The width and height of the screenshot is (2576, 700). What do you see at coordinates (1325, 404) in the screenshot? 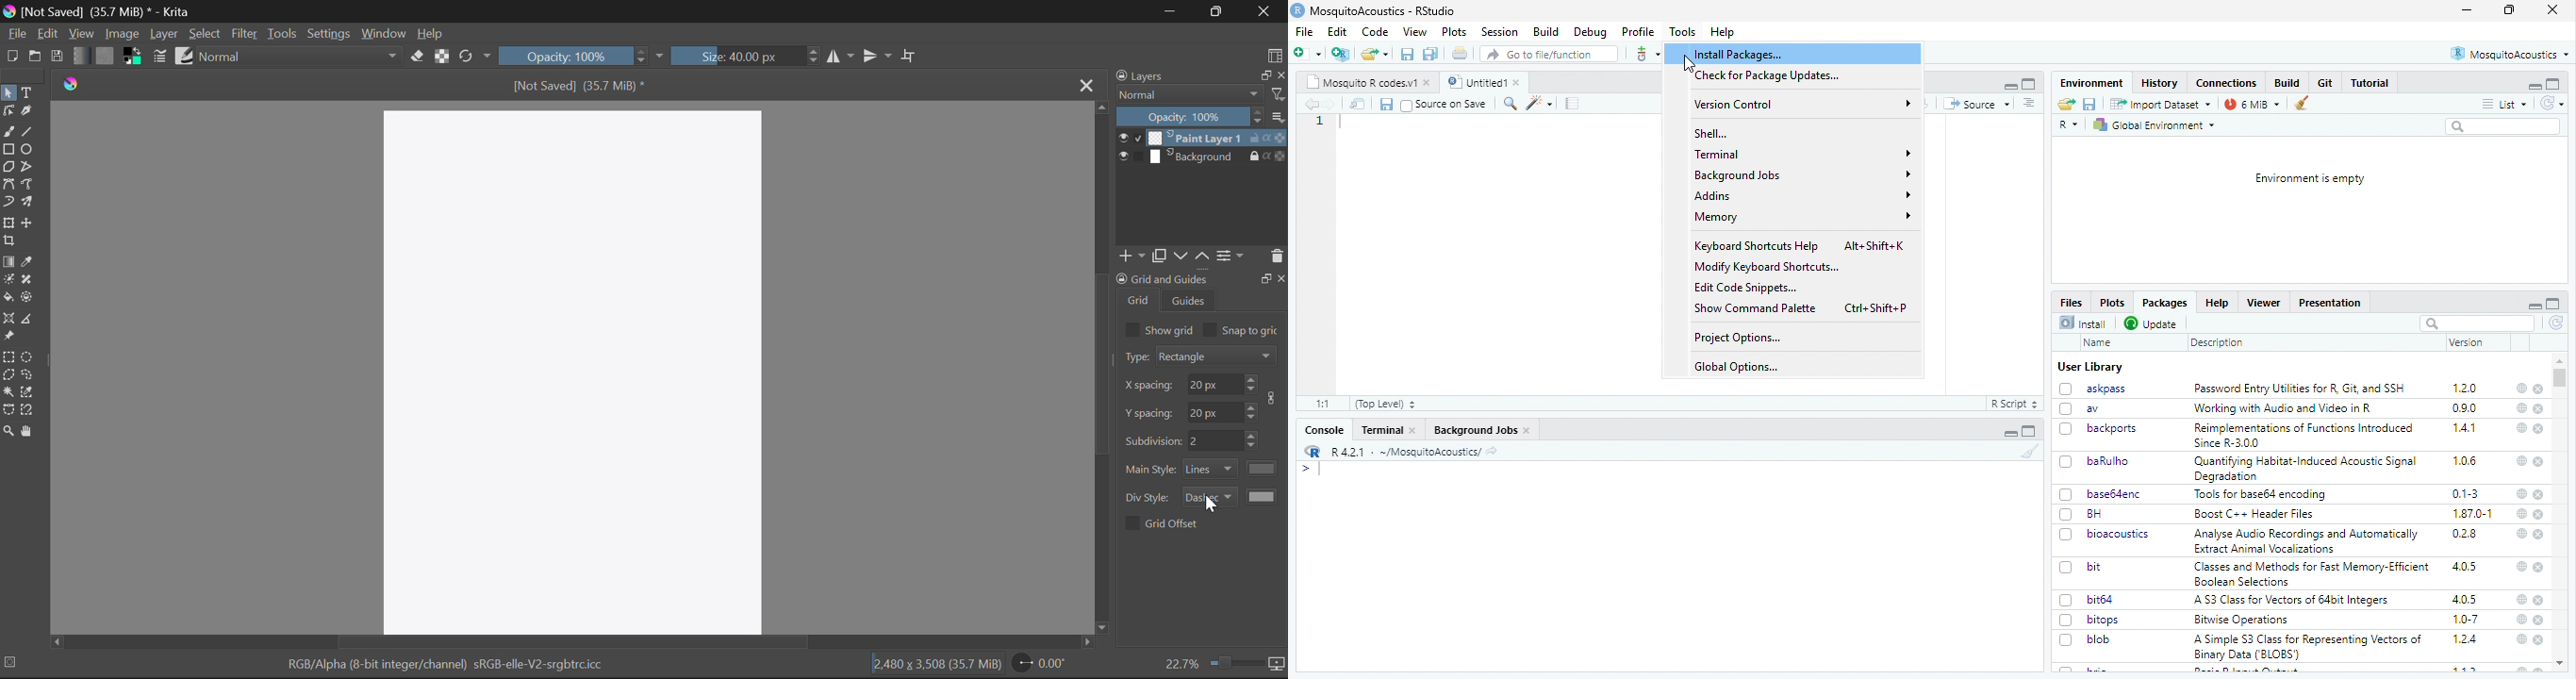
I see `1:1` at bounding box center [1325, 404].